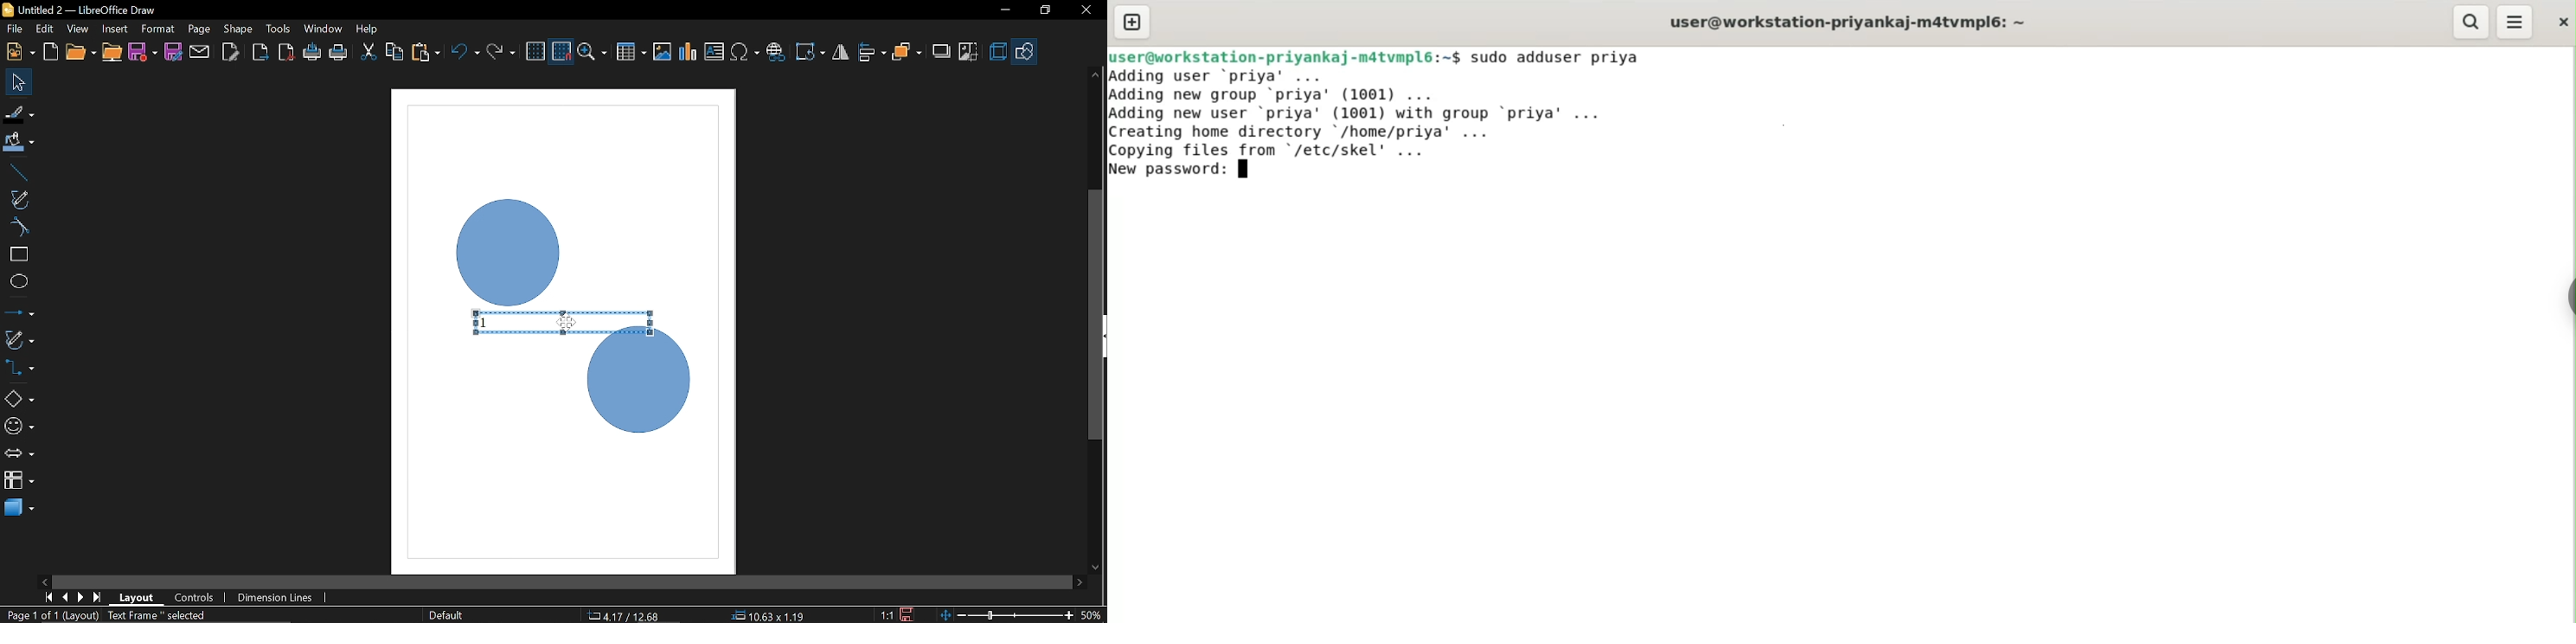 The height and width of the screenshot is (644, 2576). I want to click on Move up, so click(1095, 74).